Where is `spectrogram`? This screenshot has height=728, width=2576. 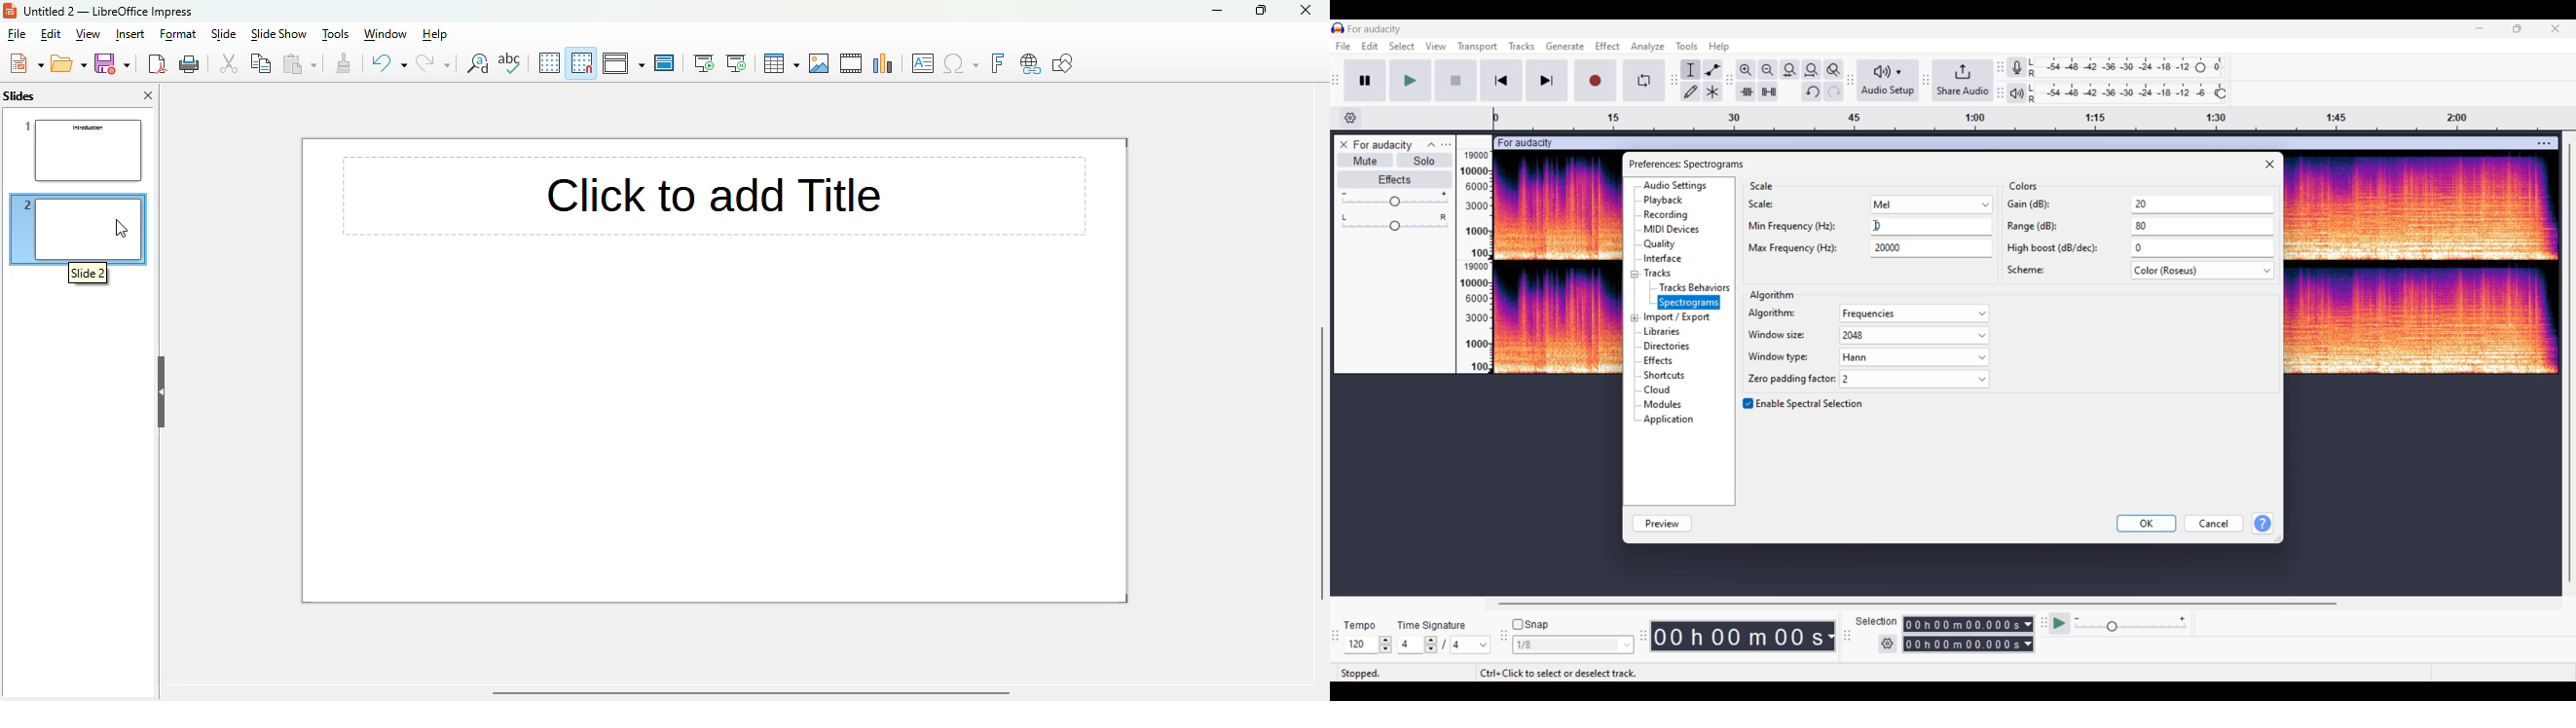
spectrogram is located at coordinates (1691, 302).